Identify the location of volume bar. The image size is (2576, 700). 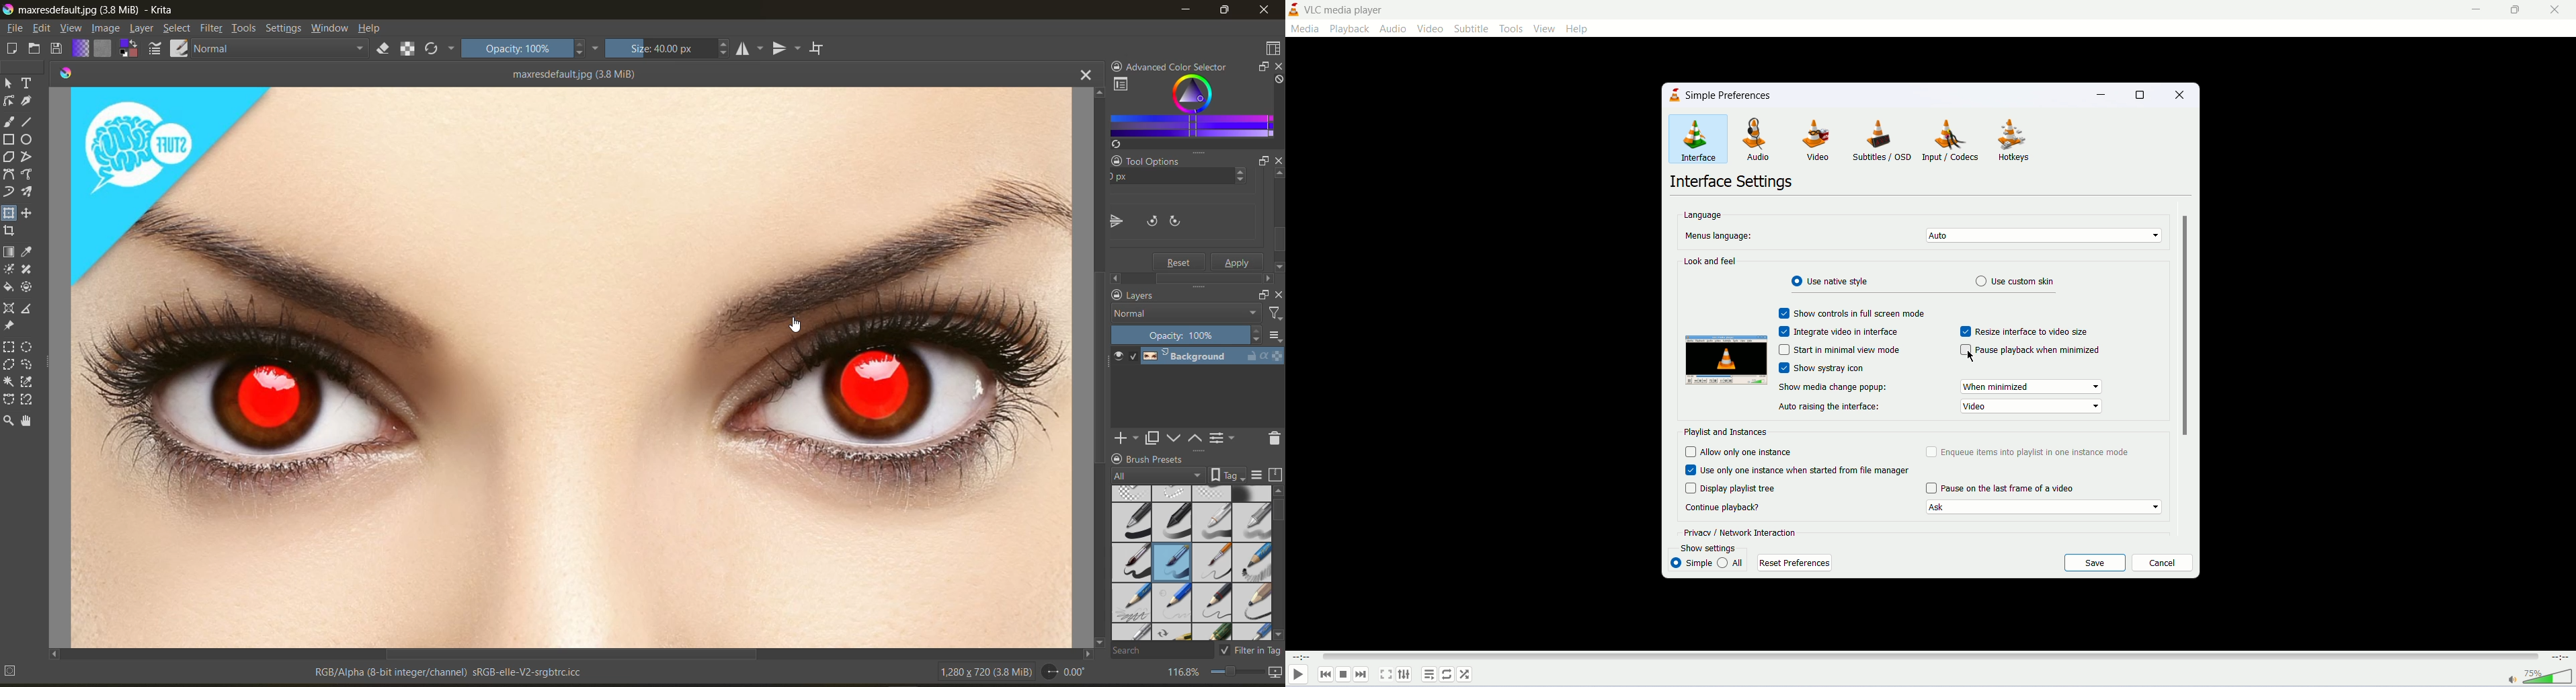
(2540, 678).